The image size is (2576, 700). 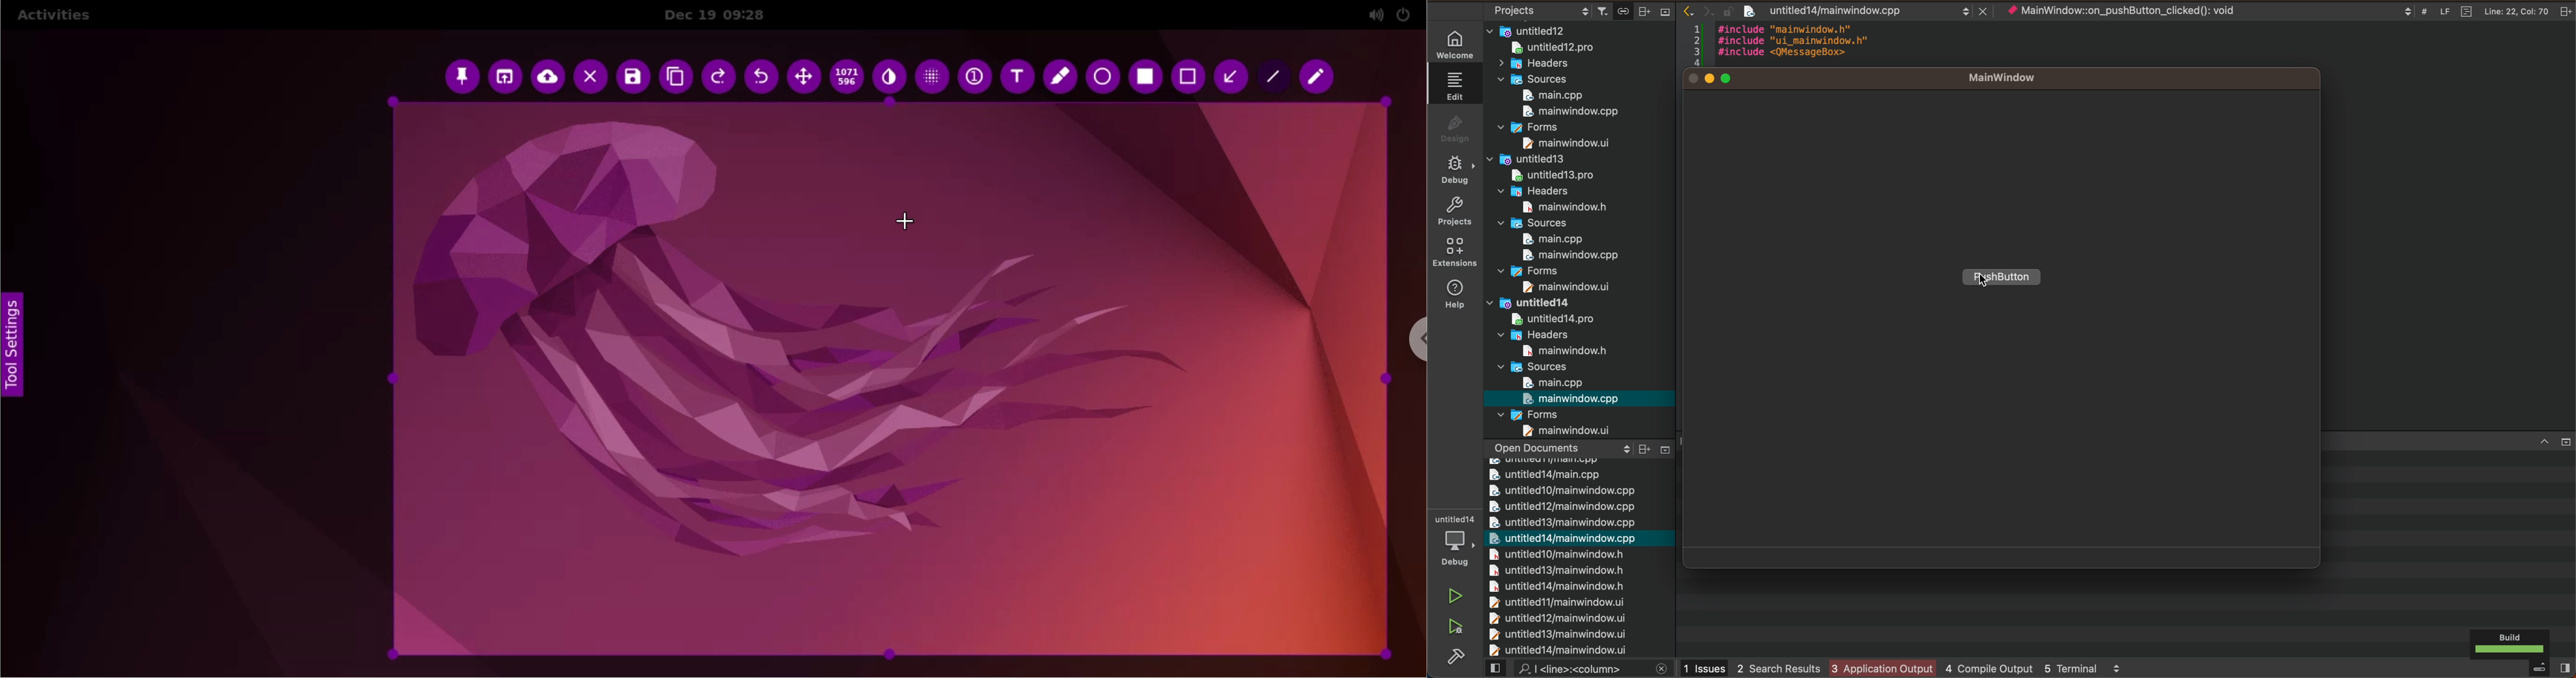 I want to click on search, so click(x=1579, y=669).